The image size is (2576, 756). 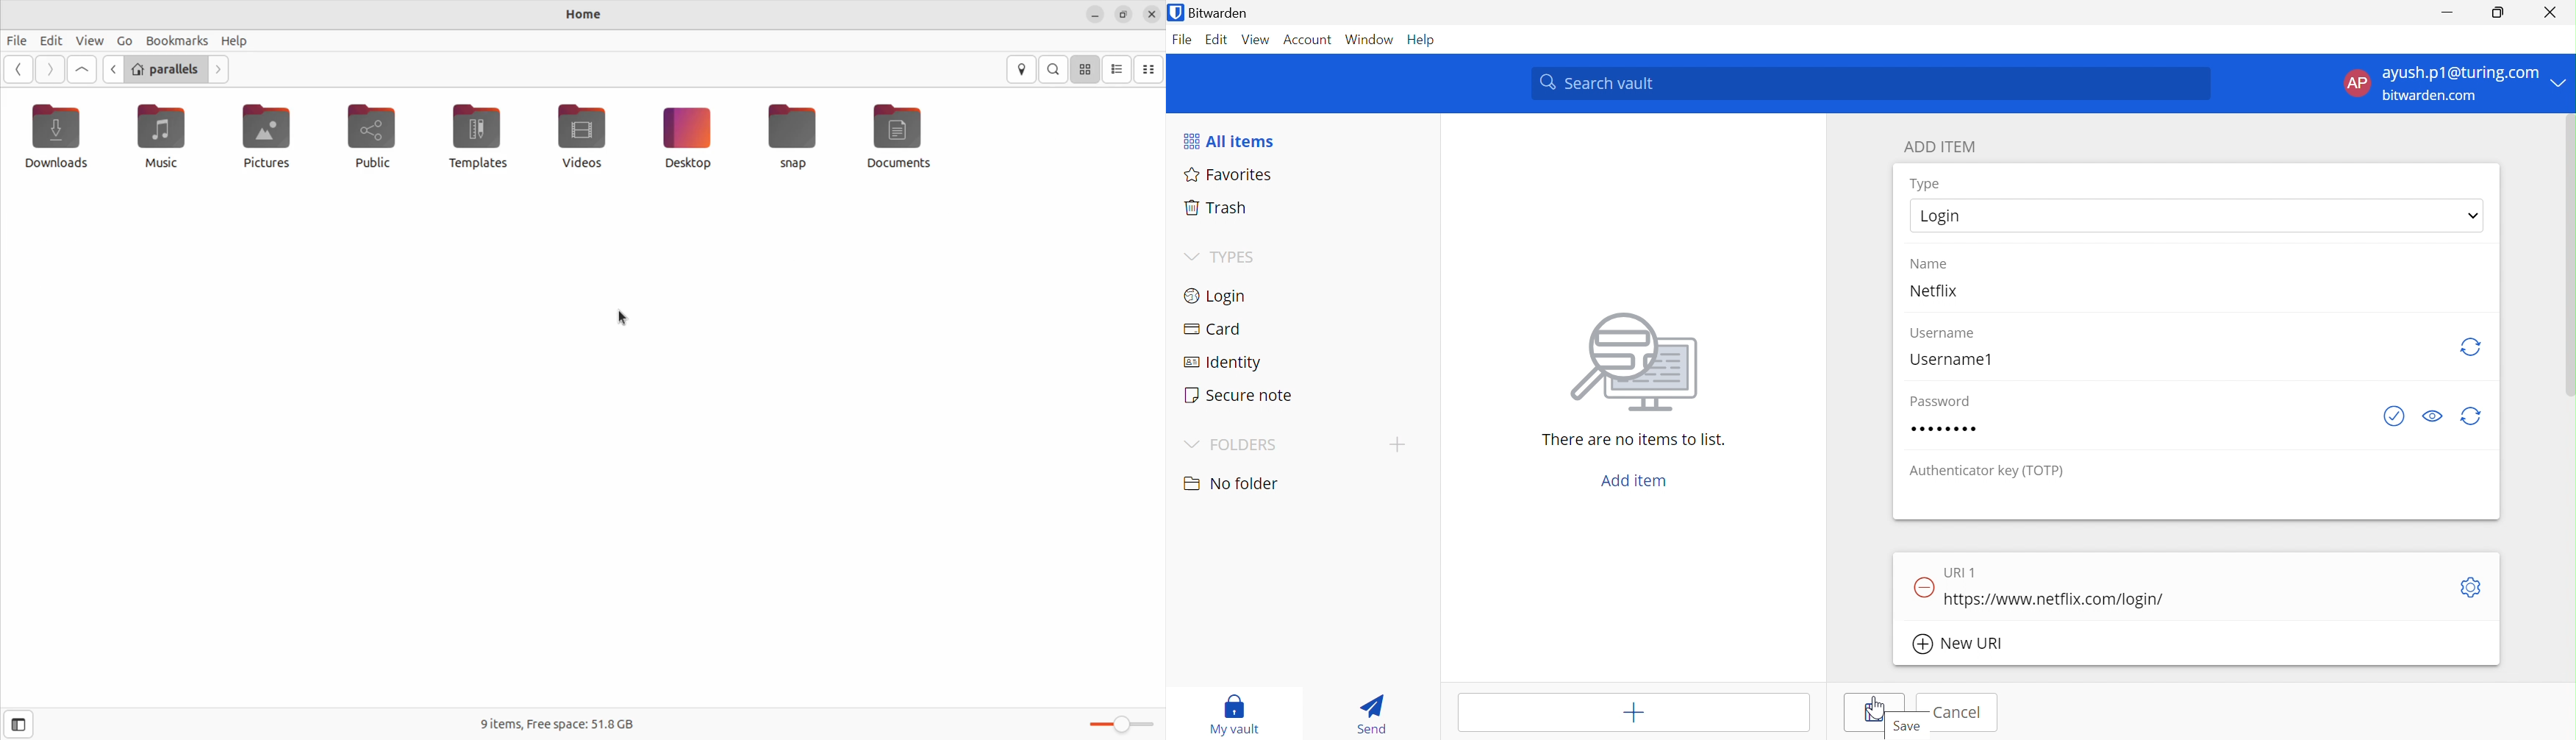 What do you see at coordinates (689, 139) in the screenshot?
I see `Ddesktop` at bounding box center [689, 139].